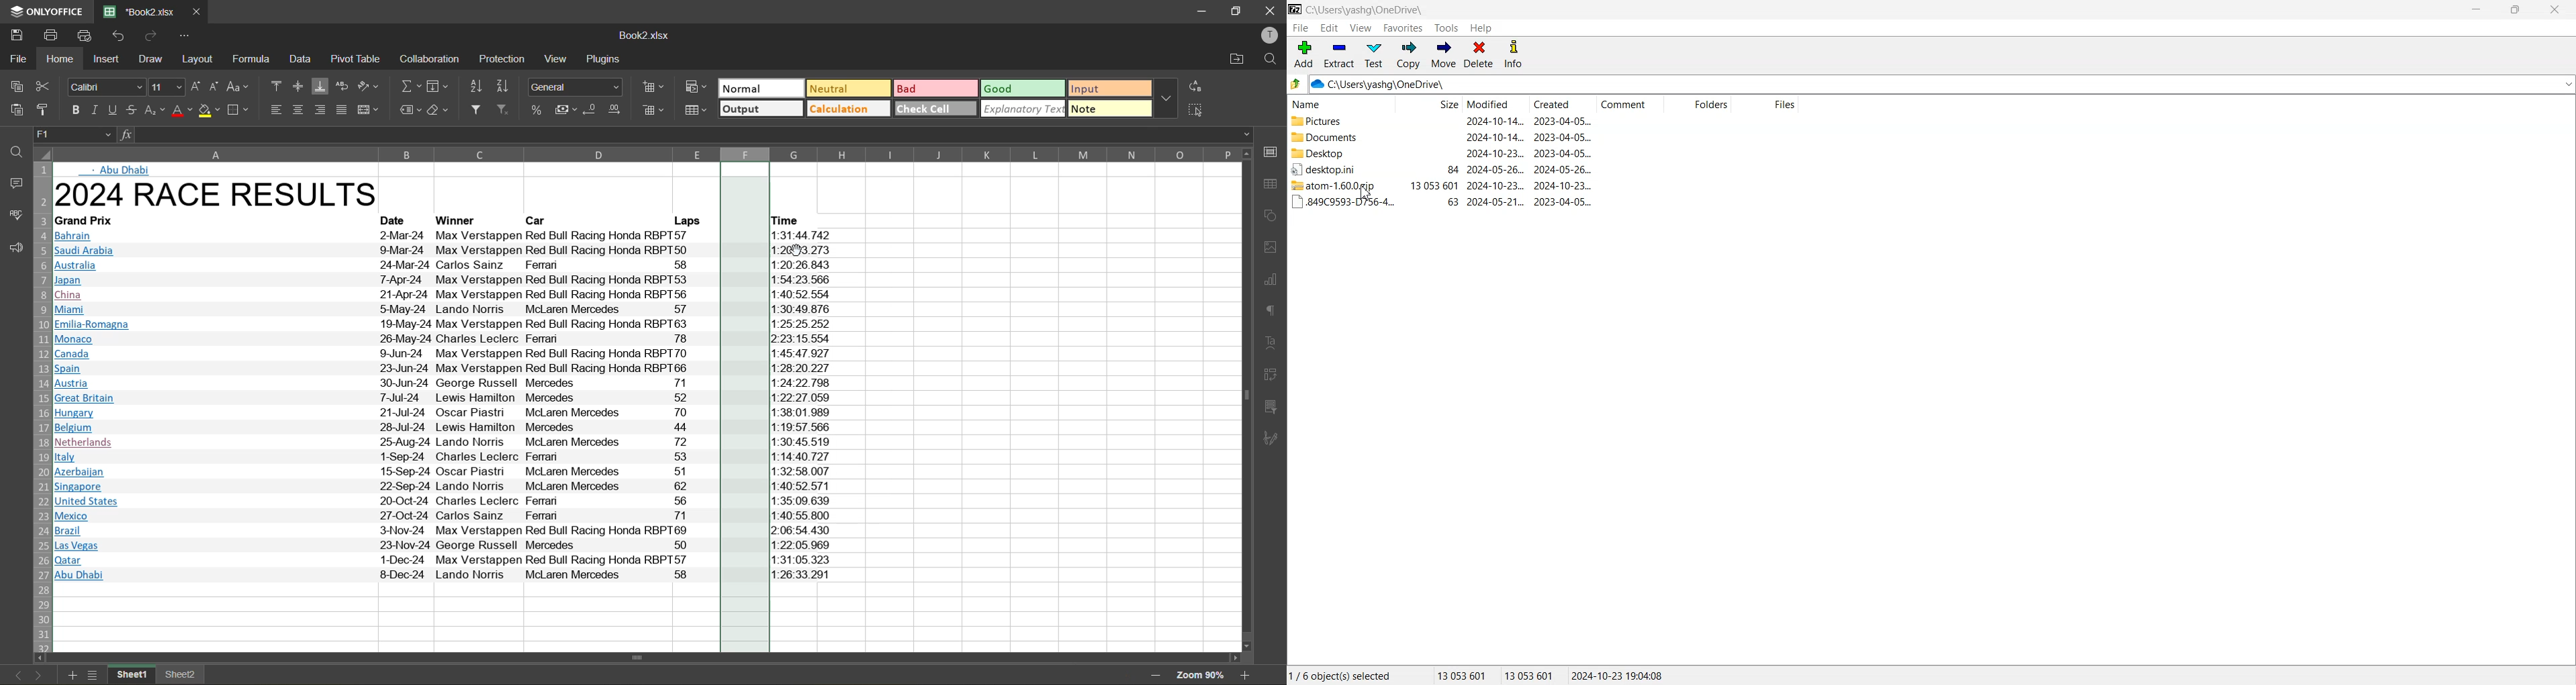 This screenshot has width=2576, height=700. I want to click on feedback, so click(12, 247).